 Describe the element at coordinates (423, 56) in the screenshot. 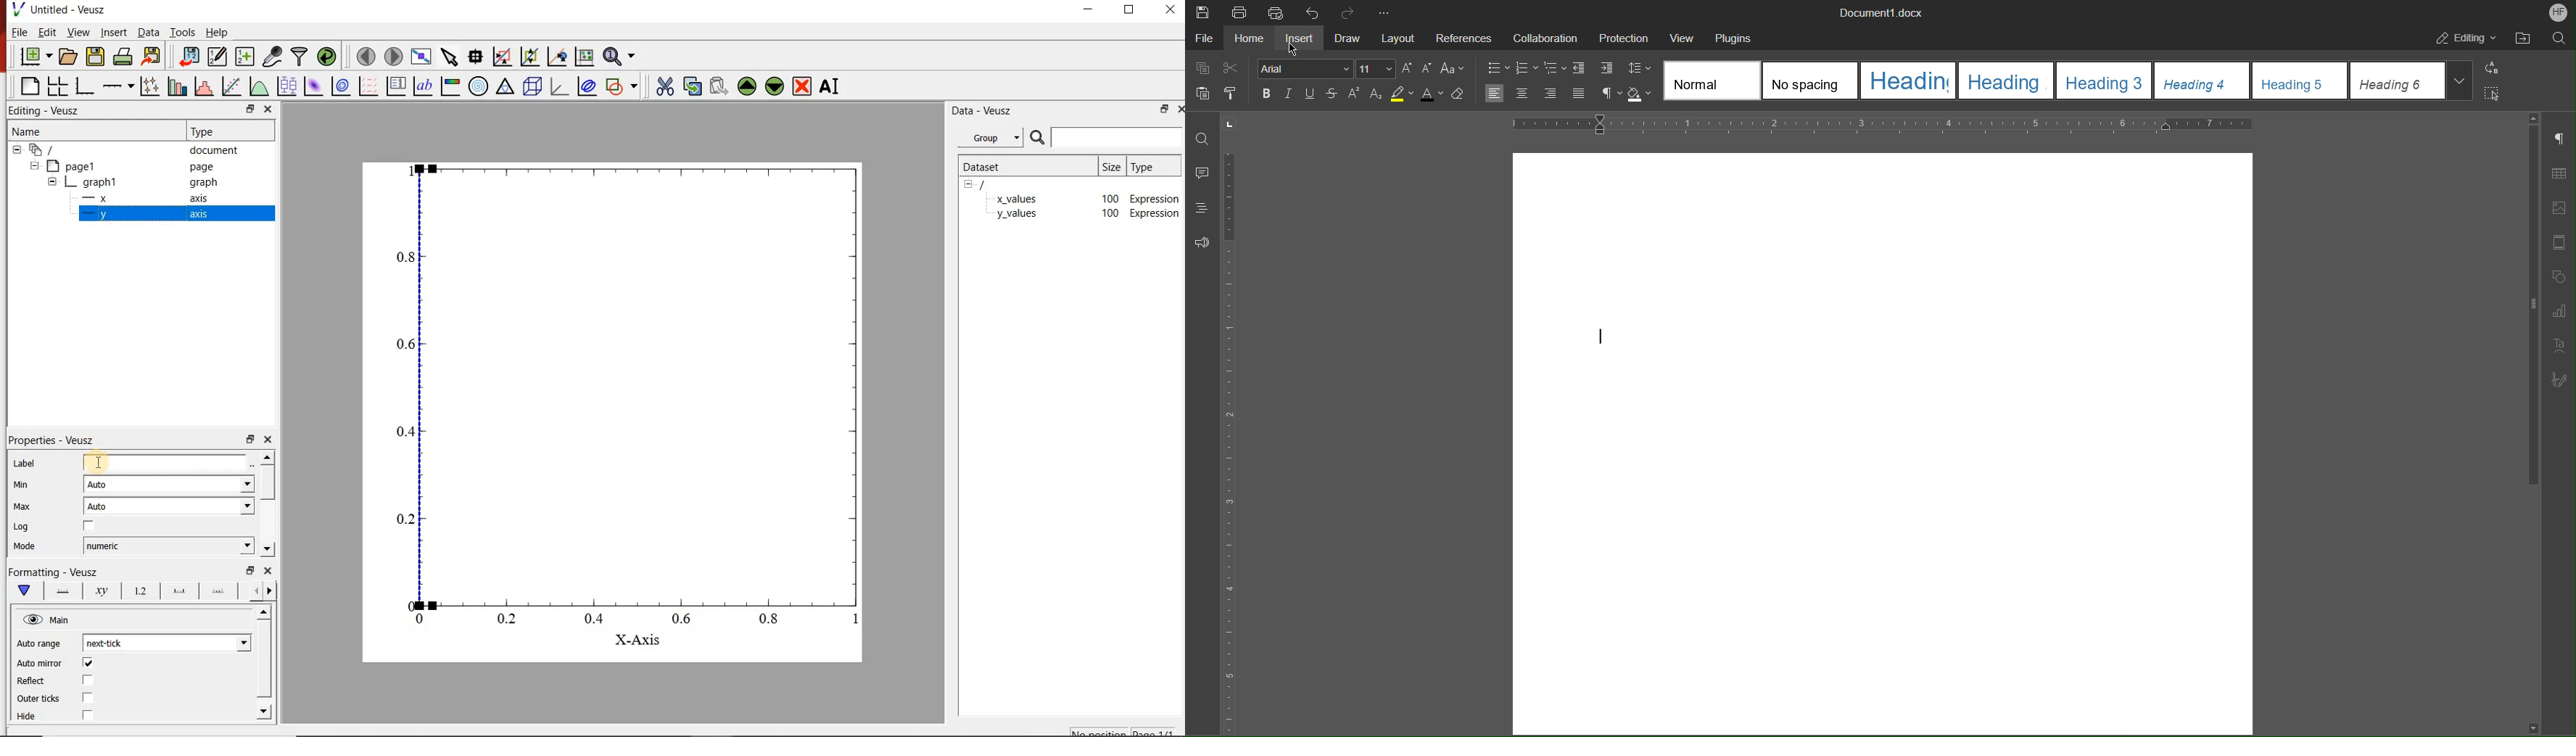

I see `view plot fullscreen` at that location.